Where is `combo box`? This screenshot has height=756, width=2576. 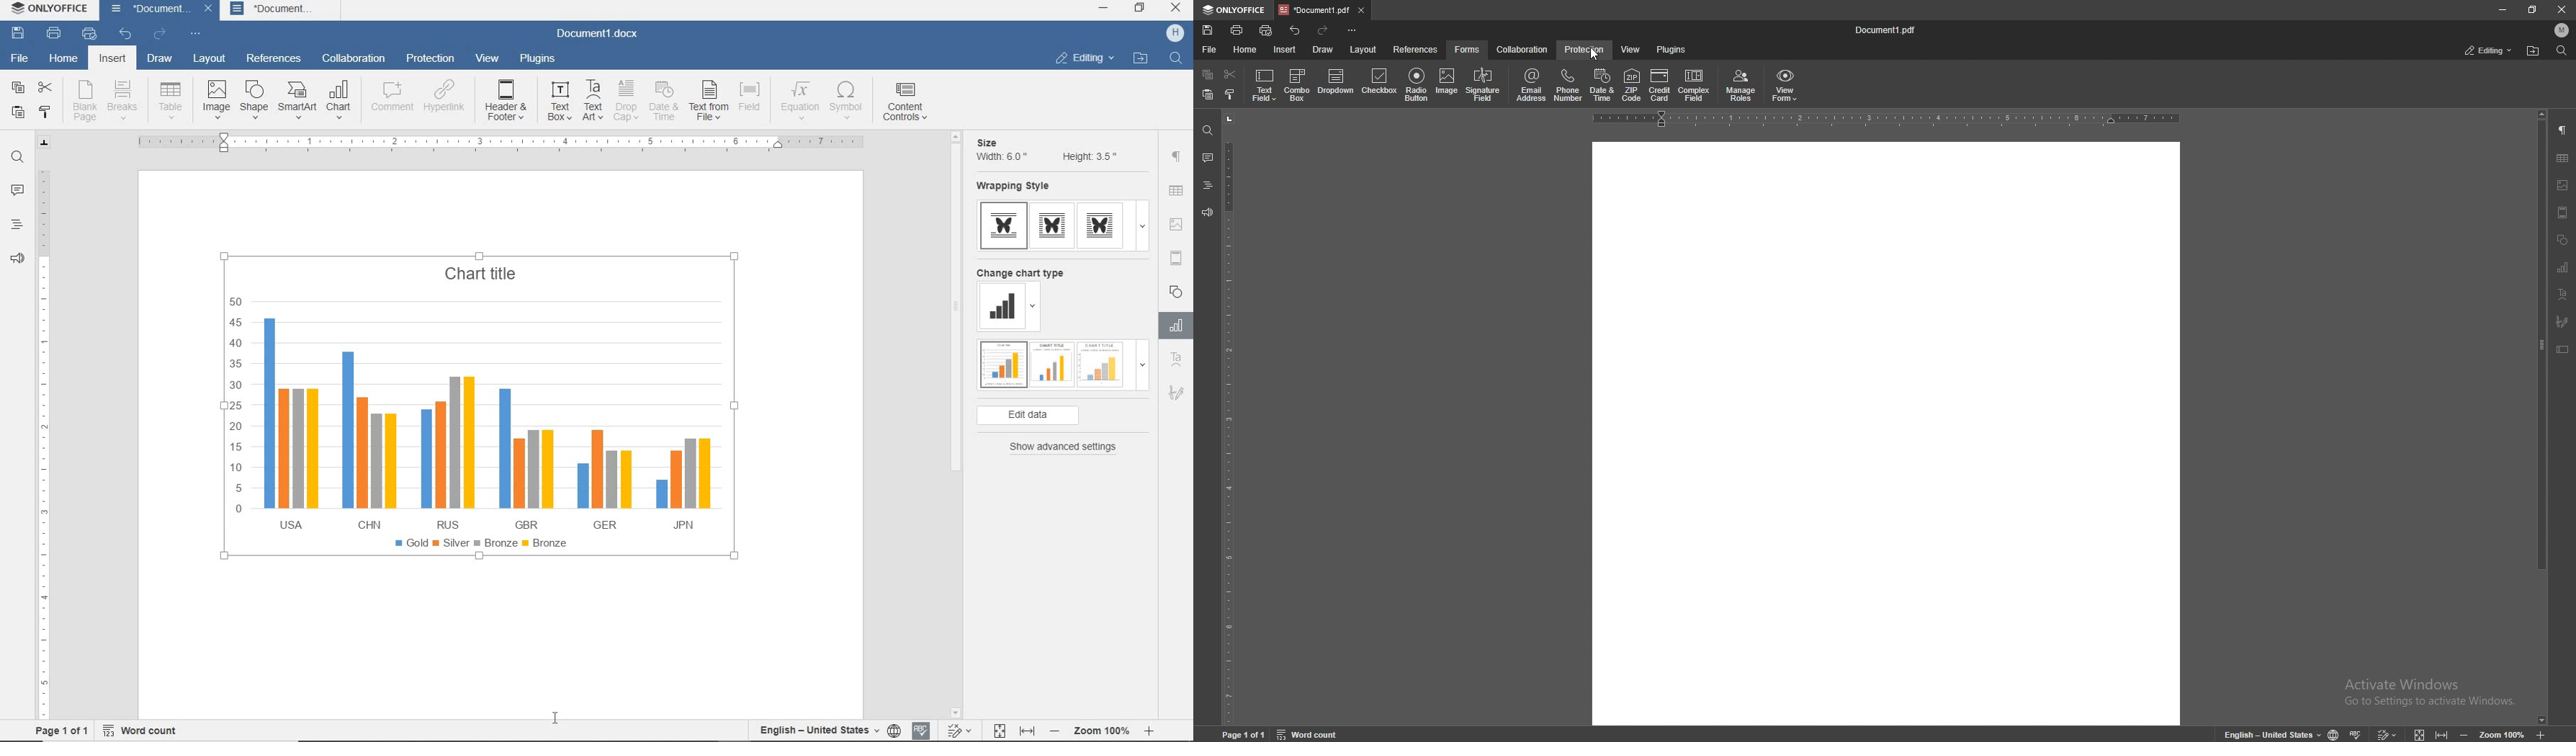 combo box is located at coordinates (1298, 85).